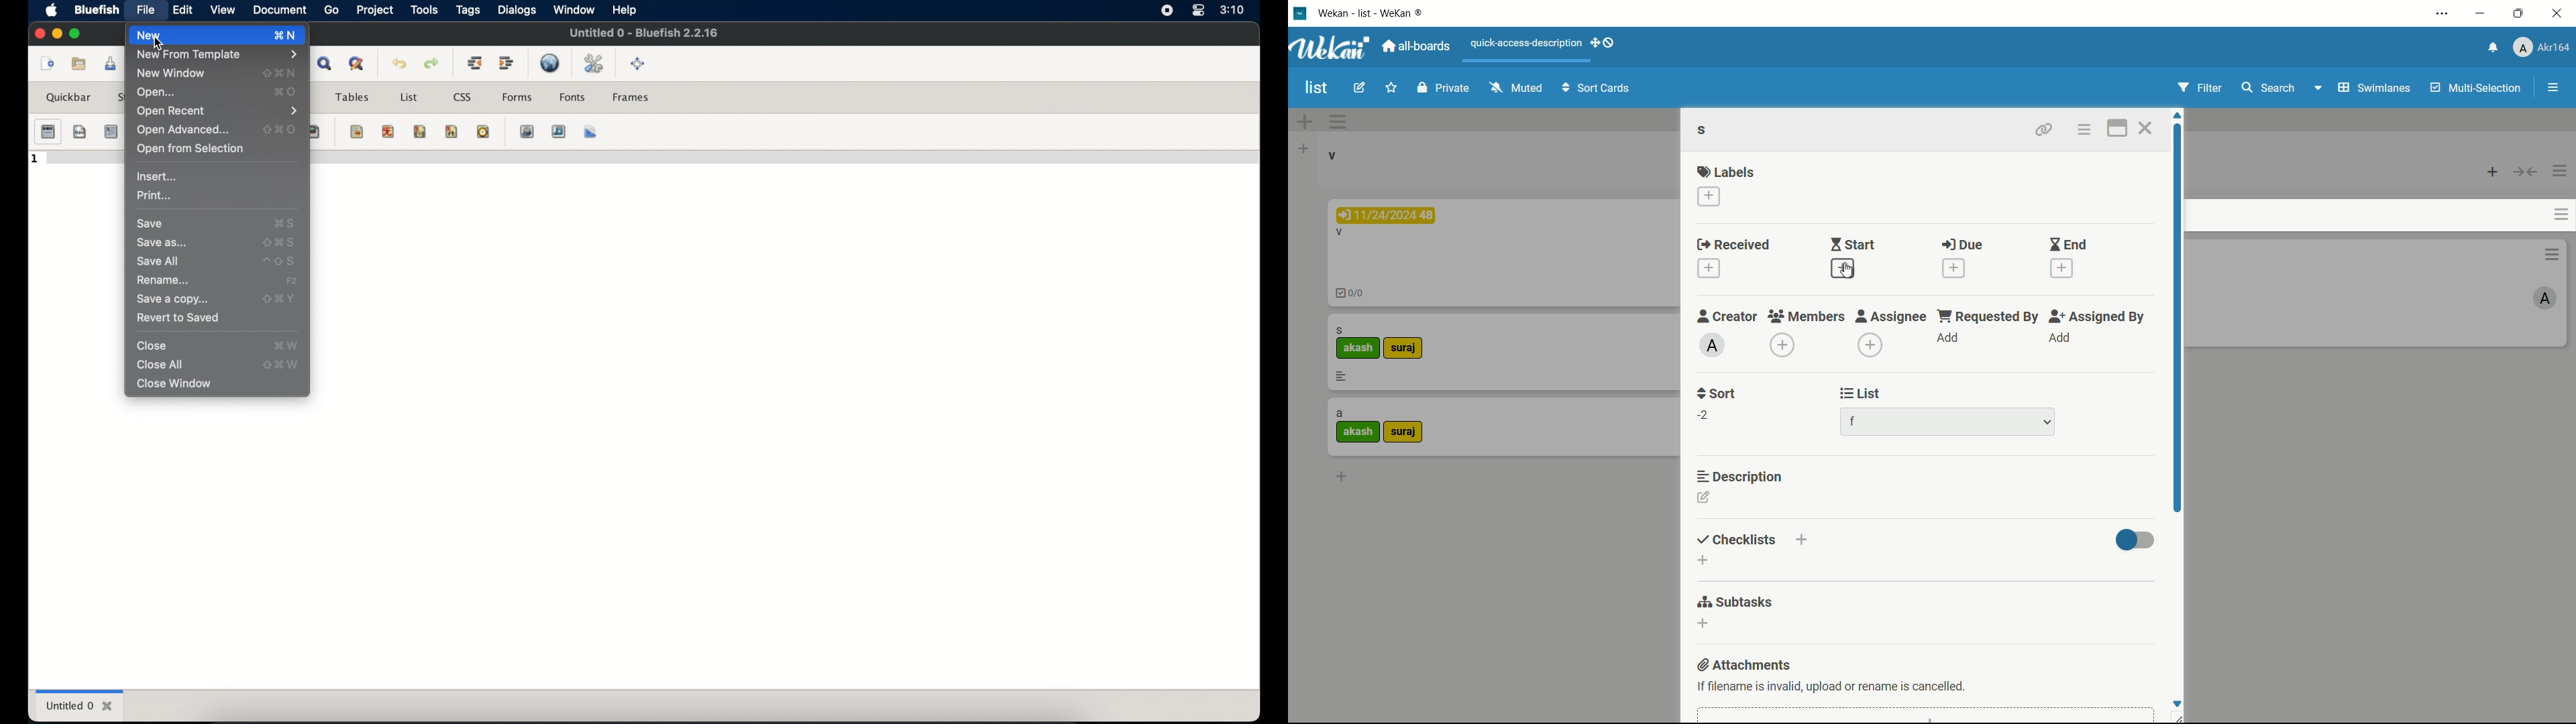  What do you see at coordinates (111, 131) in the screenshot?
I see `article` at bounding box center [111, 131].